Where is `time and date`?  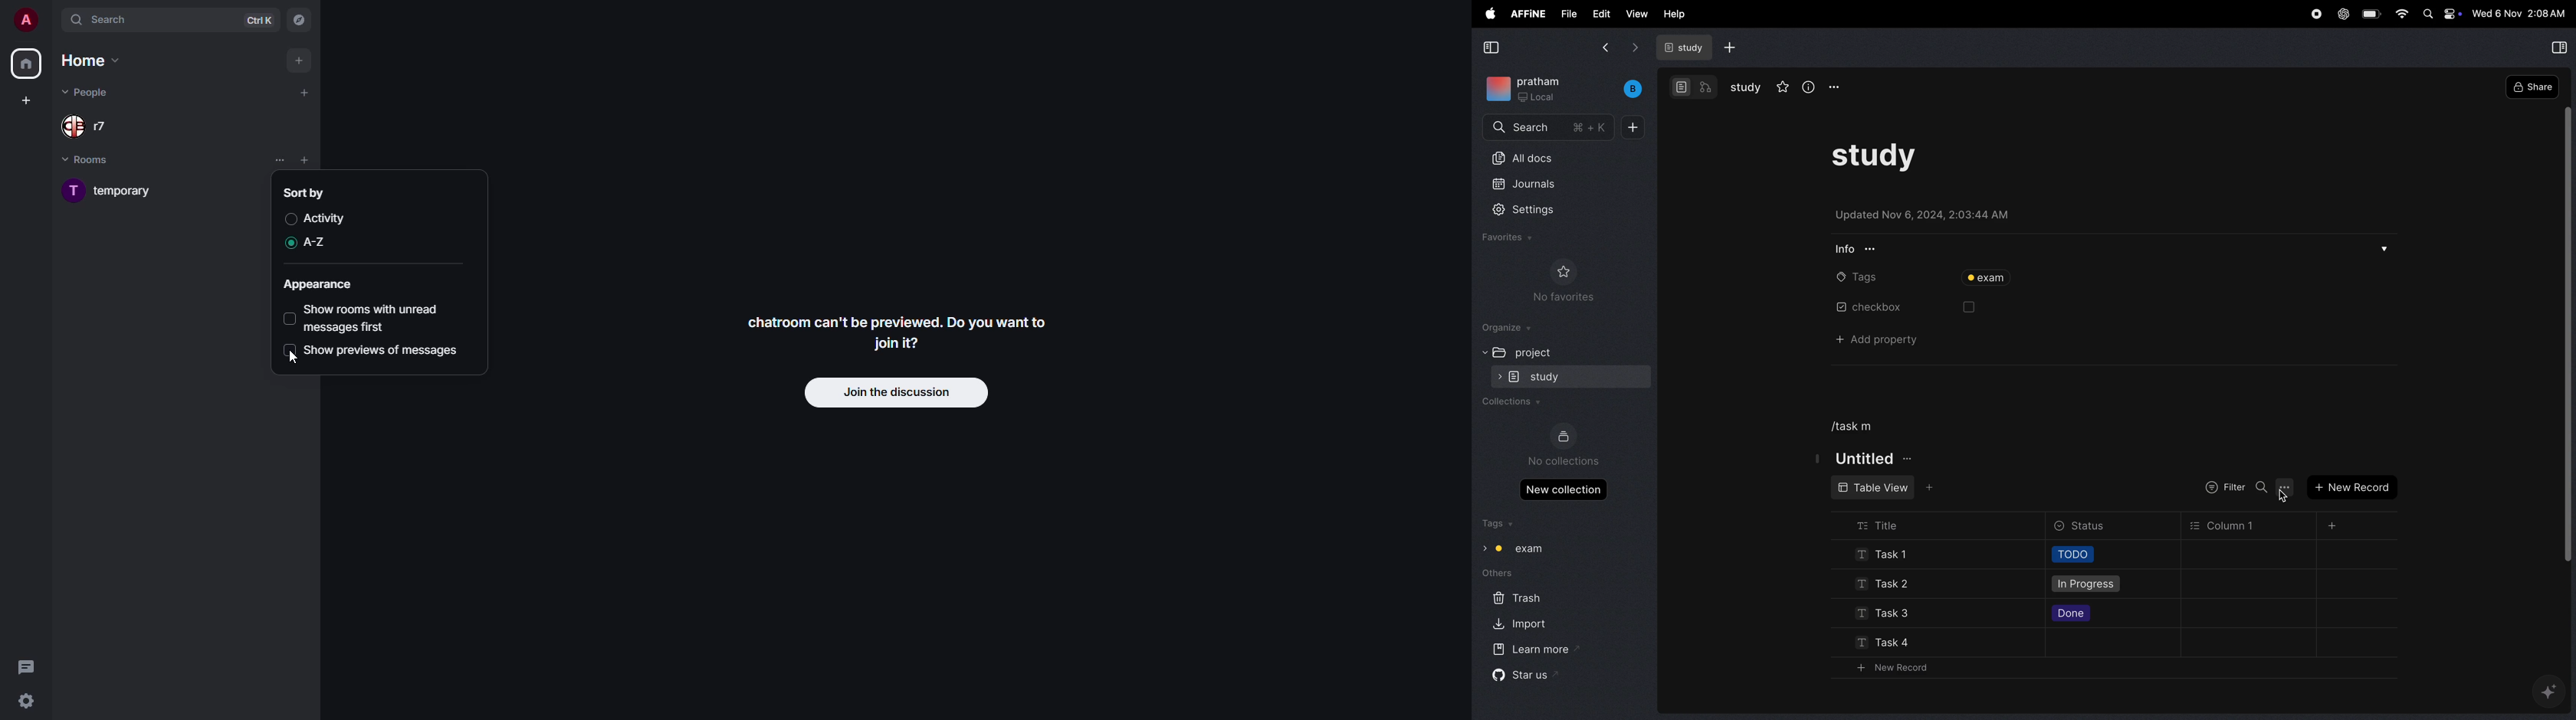
time and date is located at coordinates (2521, 14).